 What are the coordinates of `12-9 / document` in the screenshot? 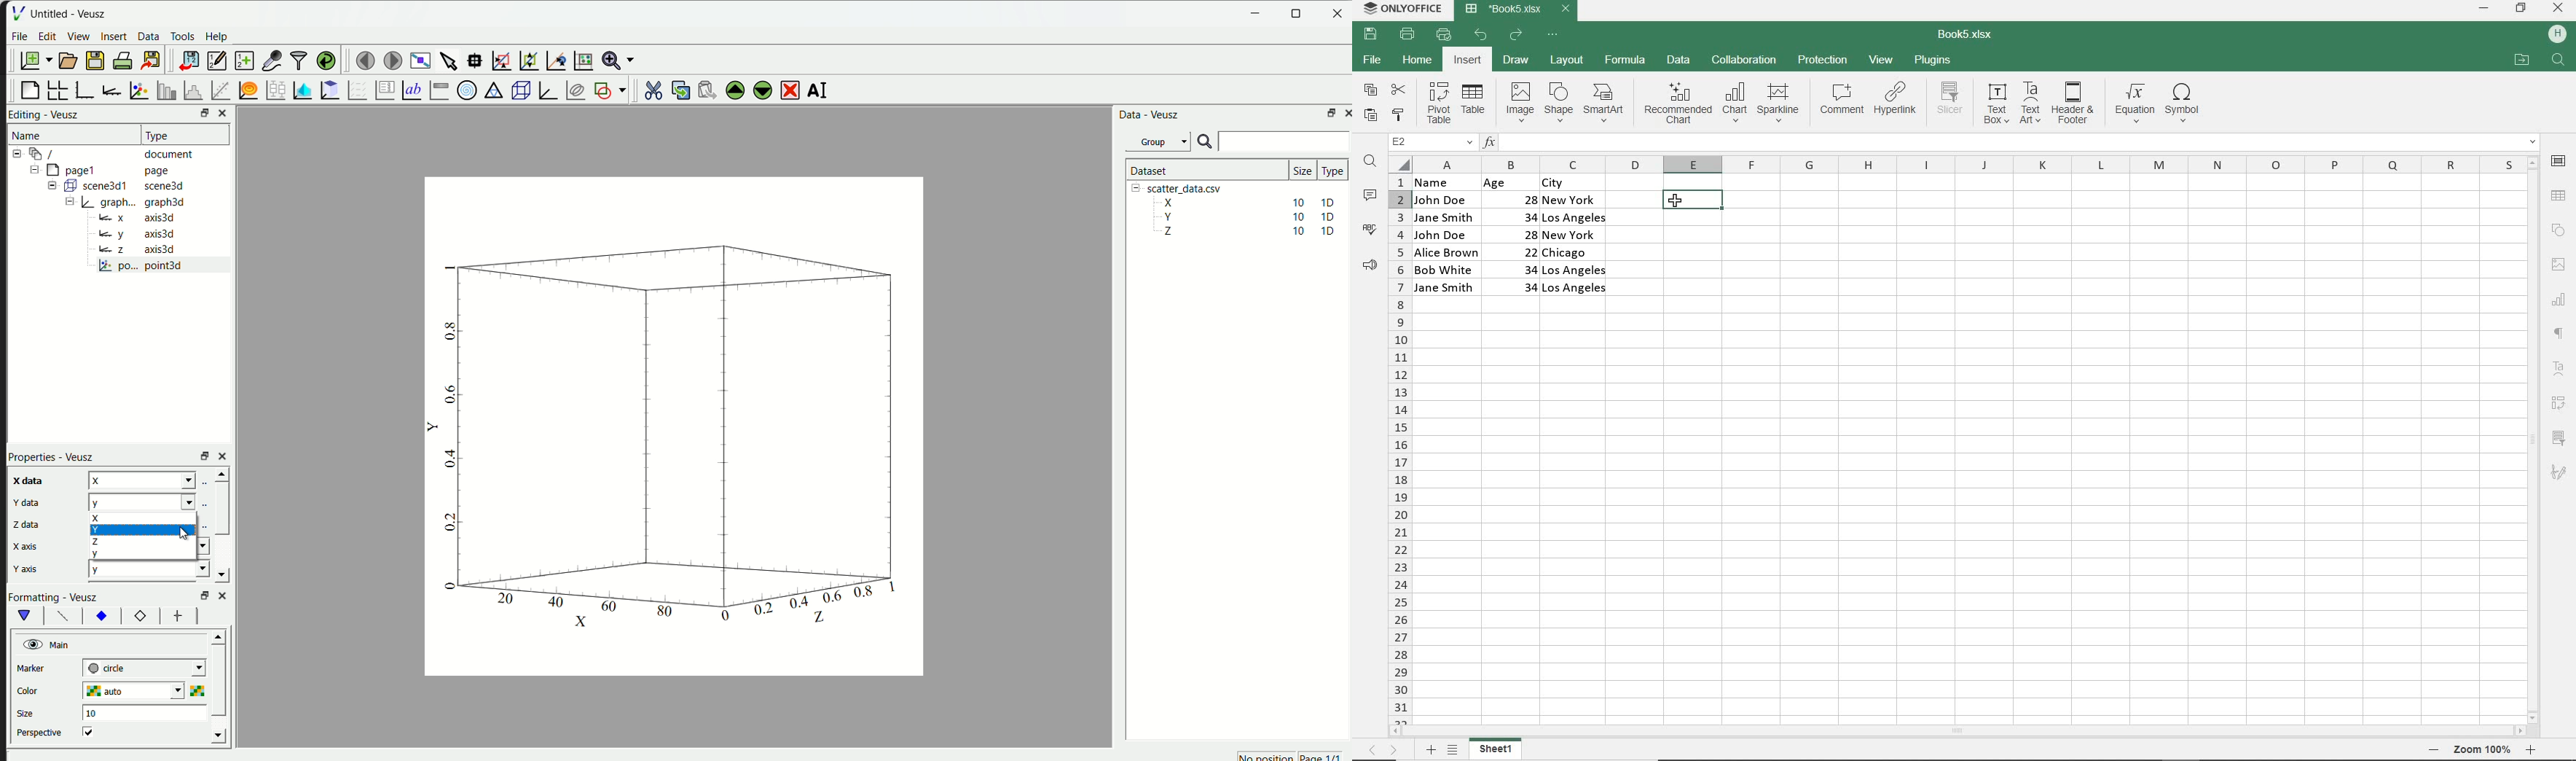 It's located at (101, 154).